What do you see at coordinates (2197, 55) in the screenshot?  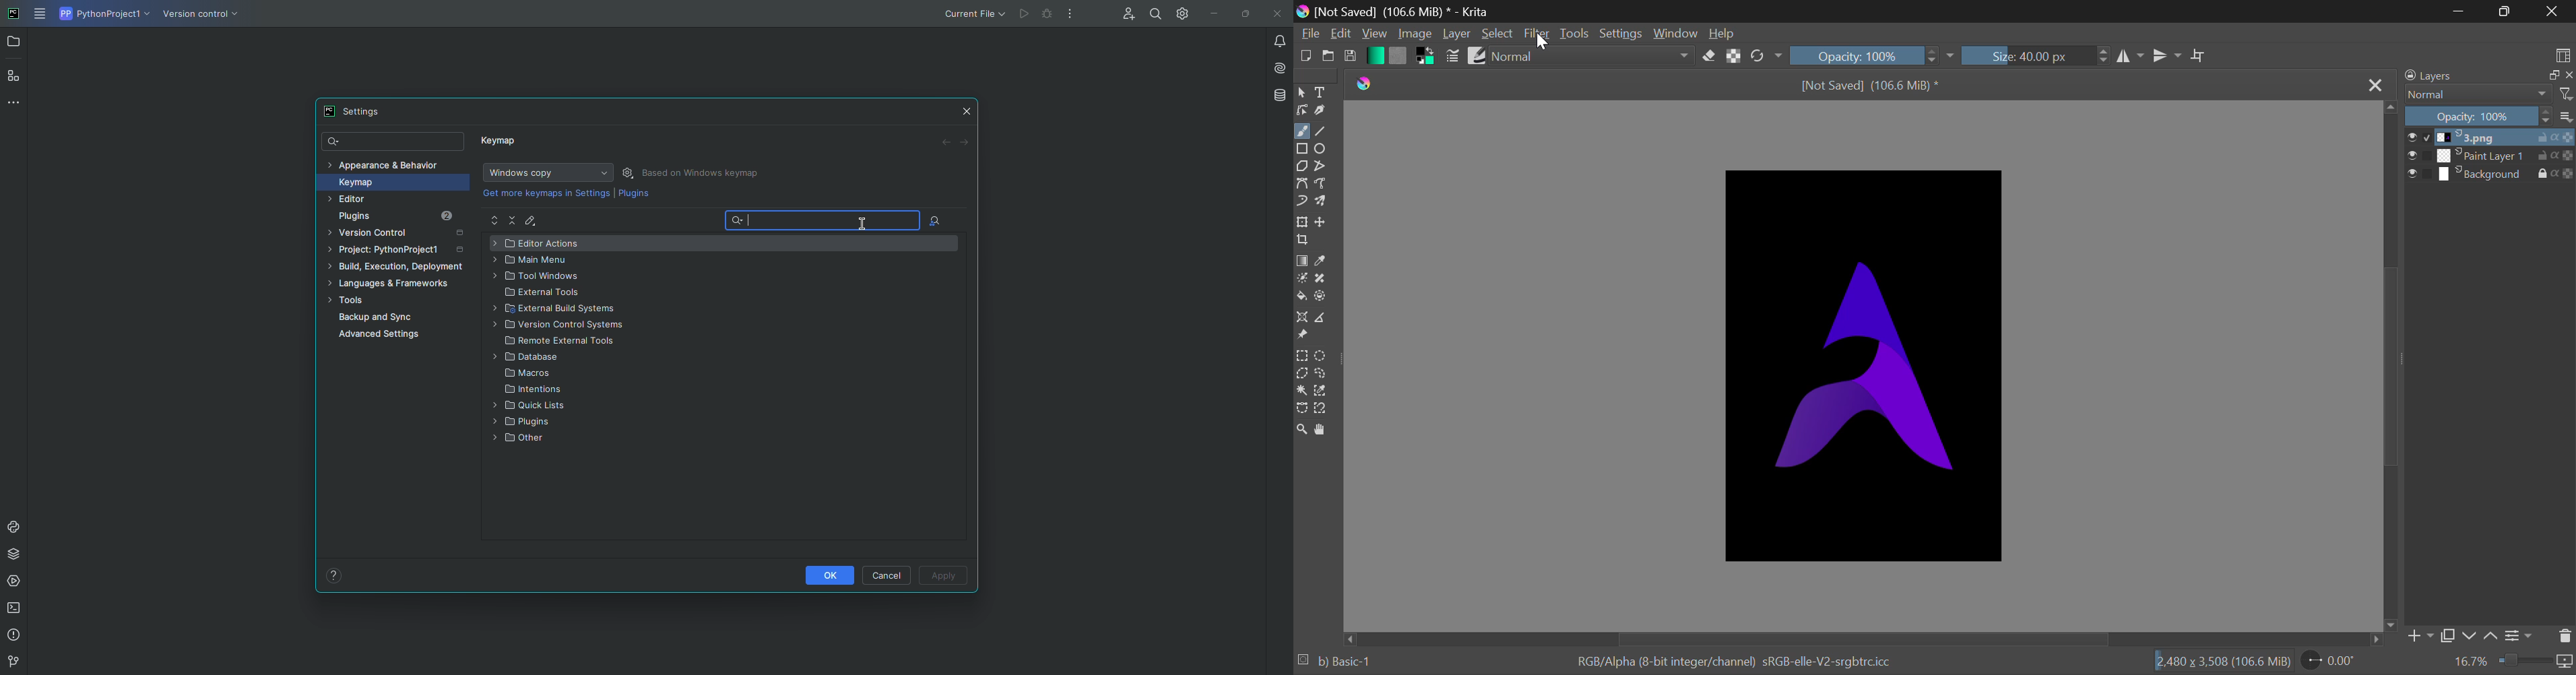 I see `Crop` at bounding box center [2197, 55].